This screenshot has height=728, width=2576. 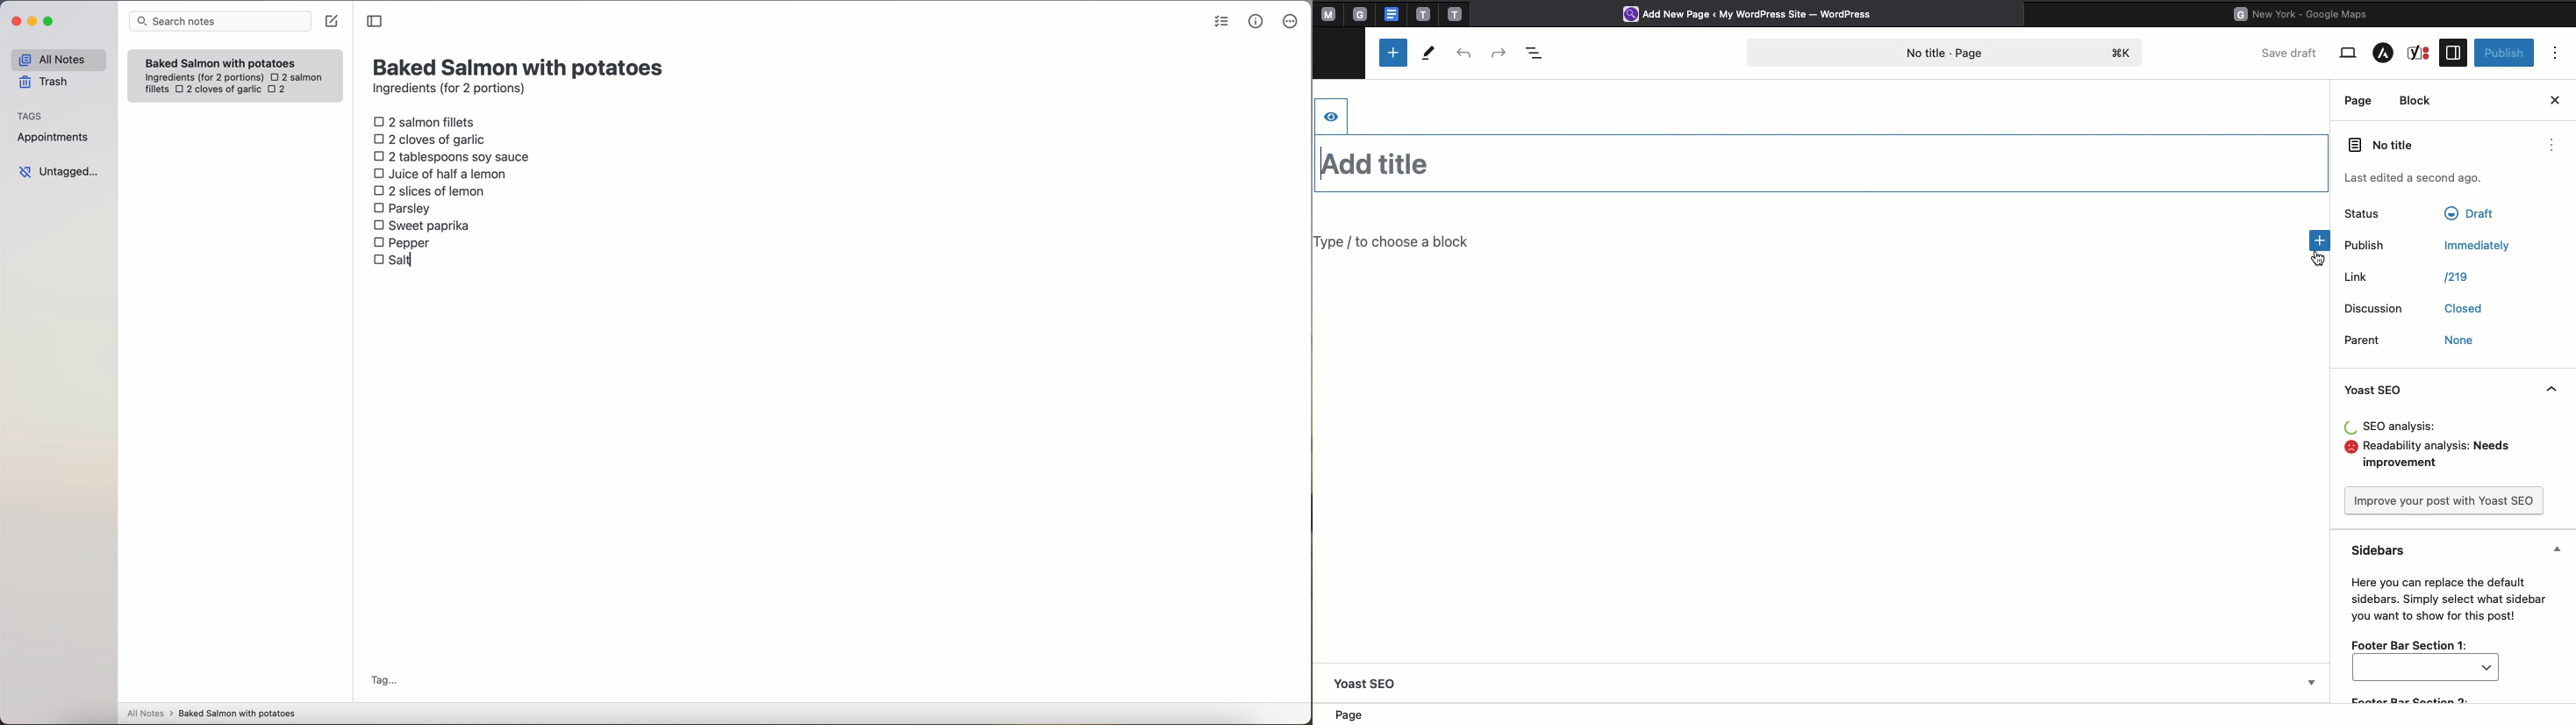 I want to click on Yoast, so click(x=2421, y=53).